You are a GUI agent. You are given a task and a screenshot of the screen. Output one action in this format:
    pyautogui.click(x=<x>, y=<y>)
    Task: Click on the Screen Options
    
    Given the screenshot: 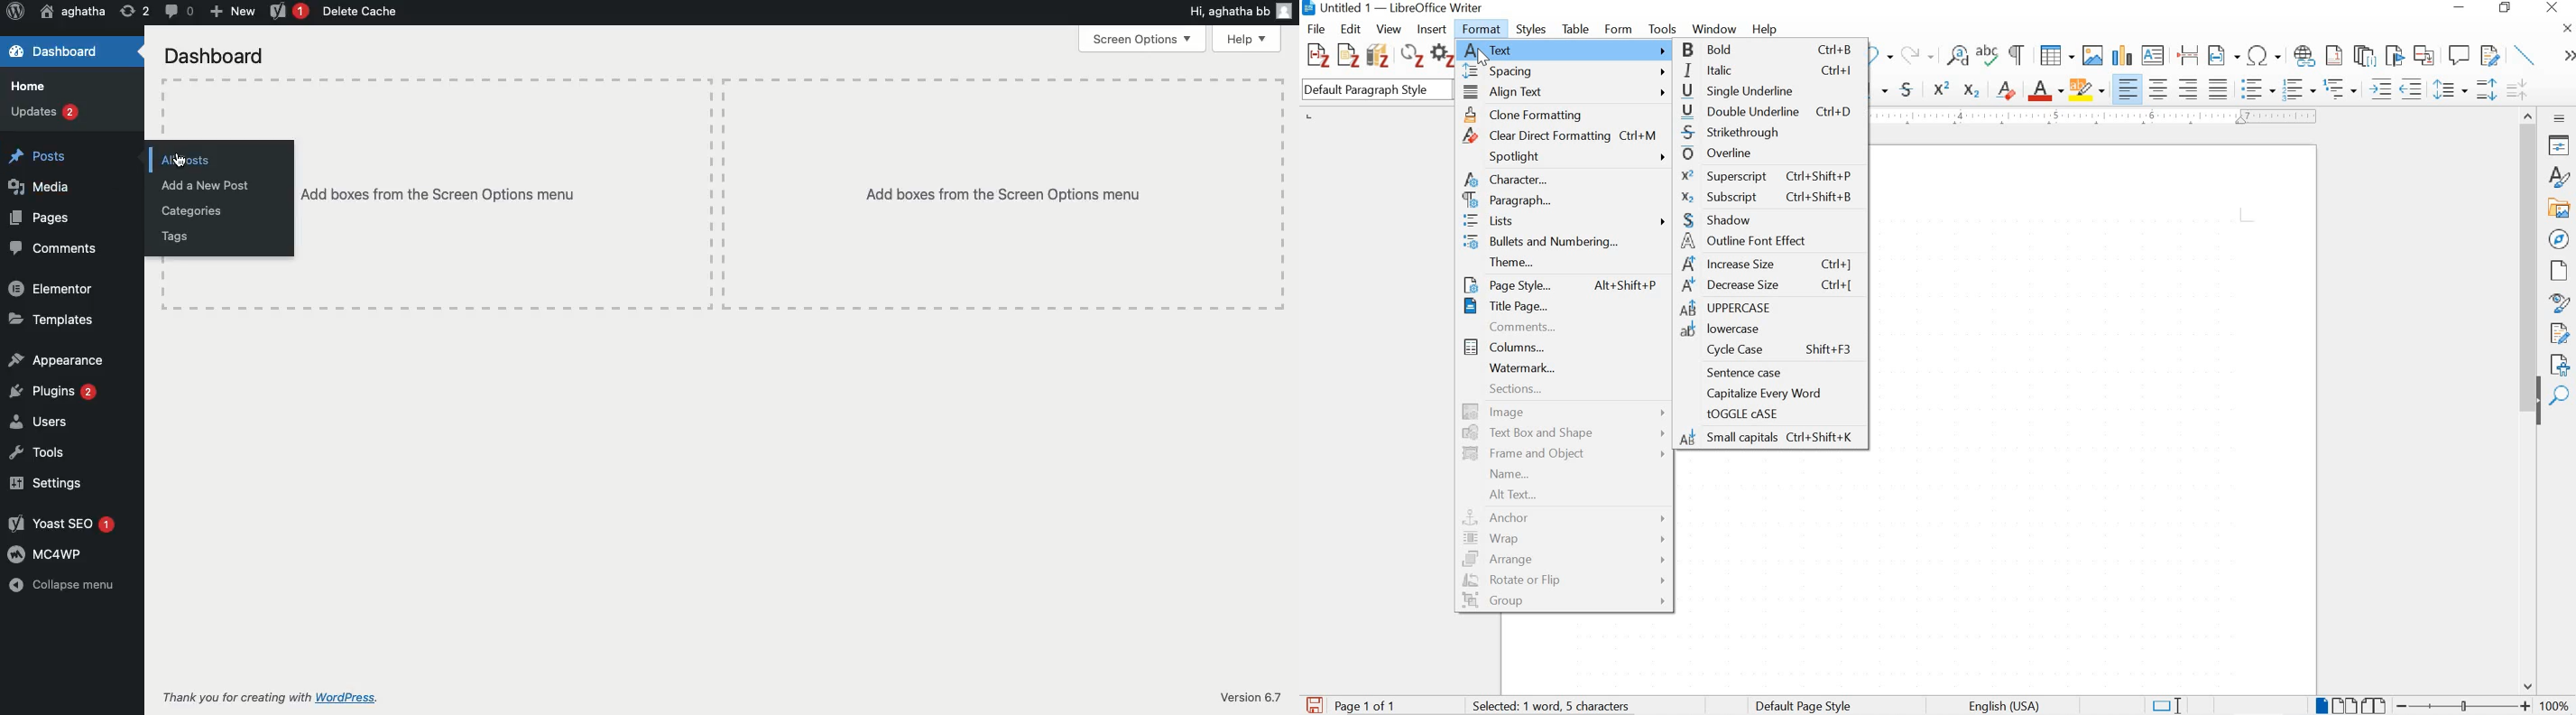 What is the action you would take?
    pyautogui.click(x=1141, y=40)
    